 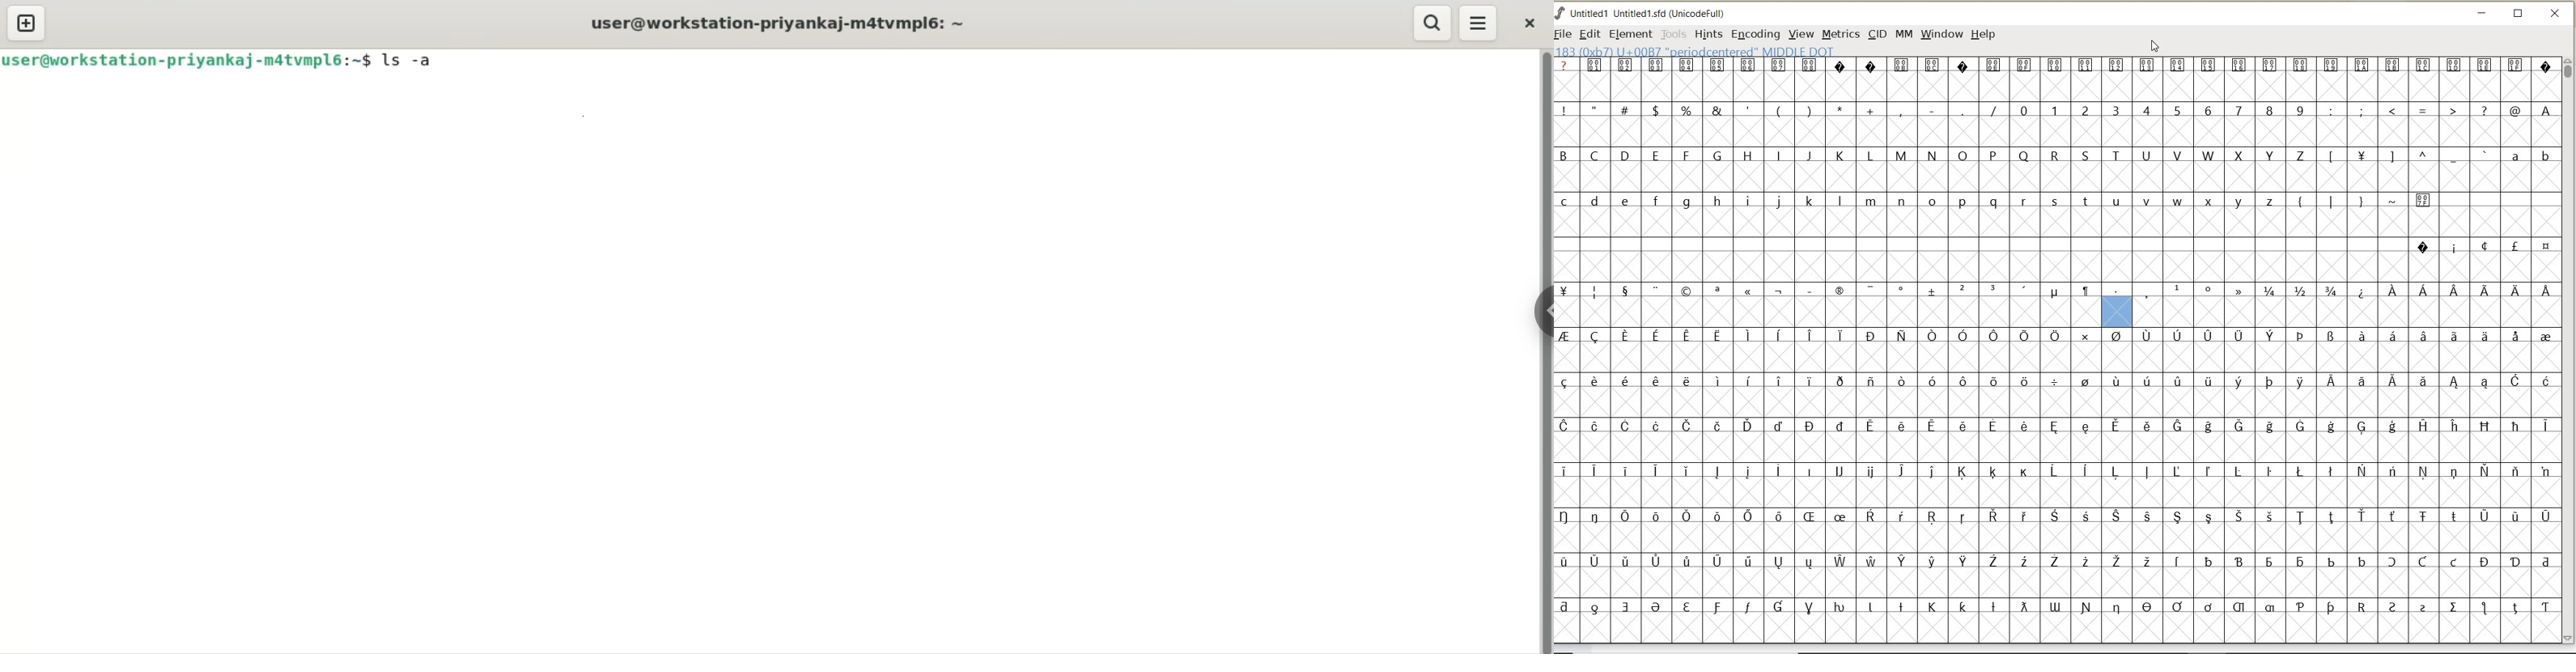 What do you see at coordinates (1877, 36) in the screenshot?
I see `CID` at bounding box center [1877, 36].